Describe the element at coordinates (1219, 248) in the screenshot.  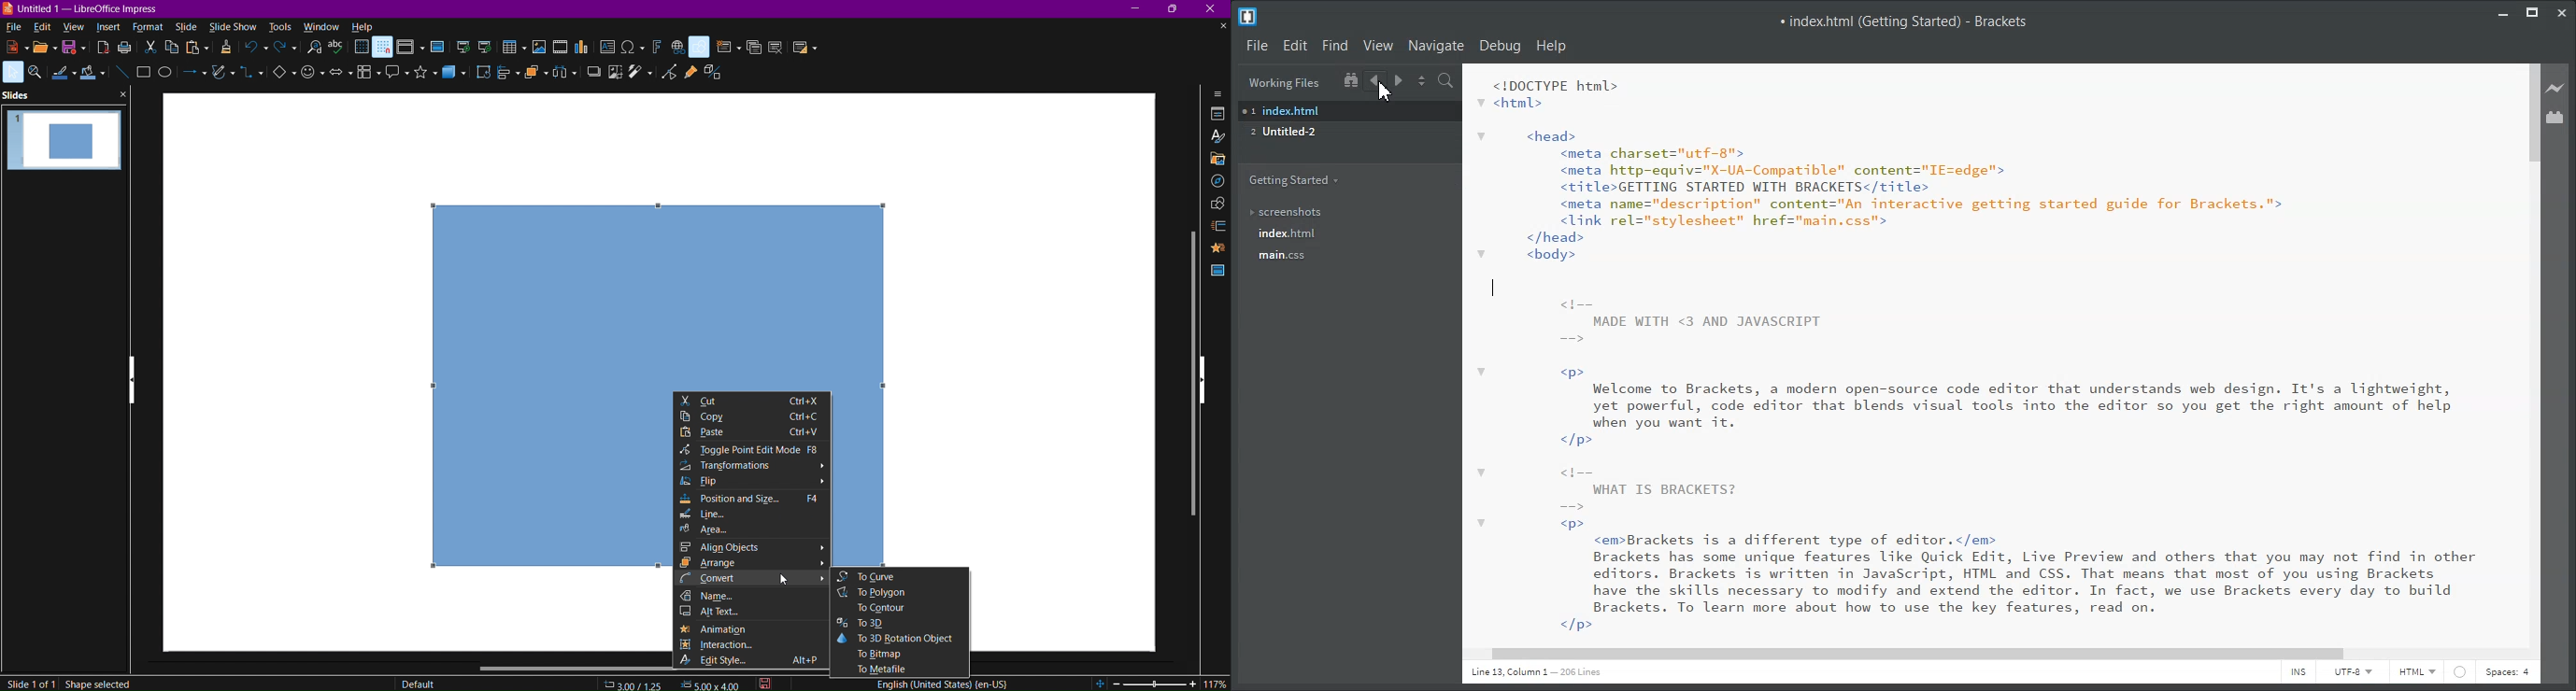
I see `Animation` at that location.